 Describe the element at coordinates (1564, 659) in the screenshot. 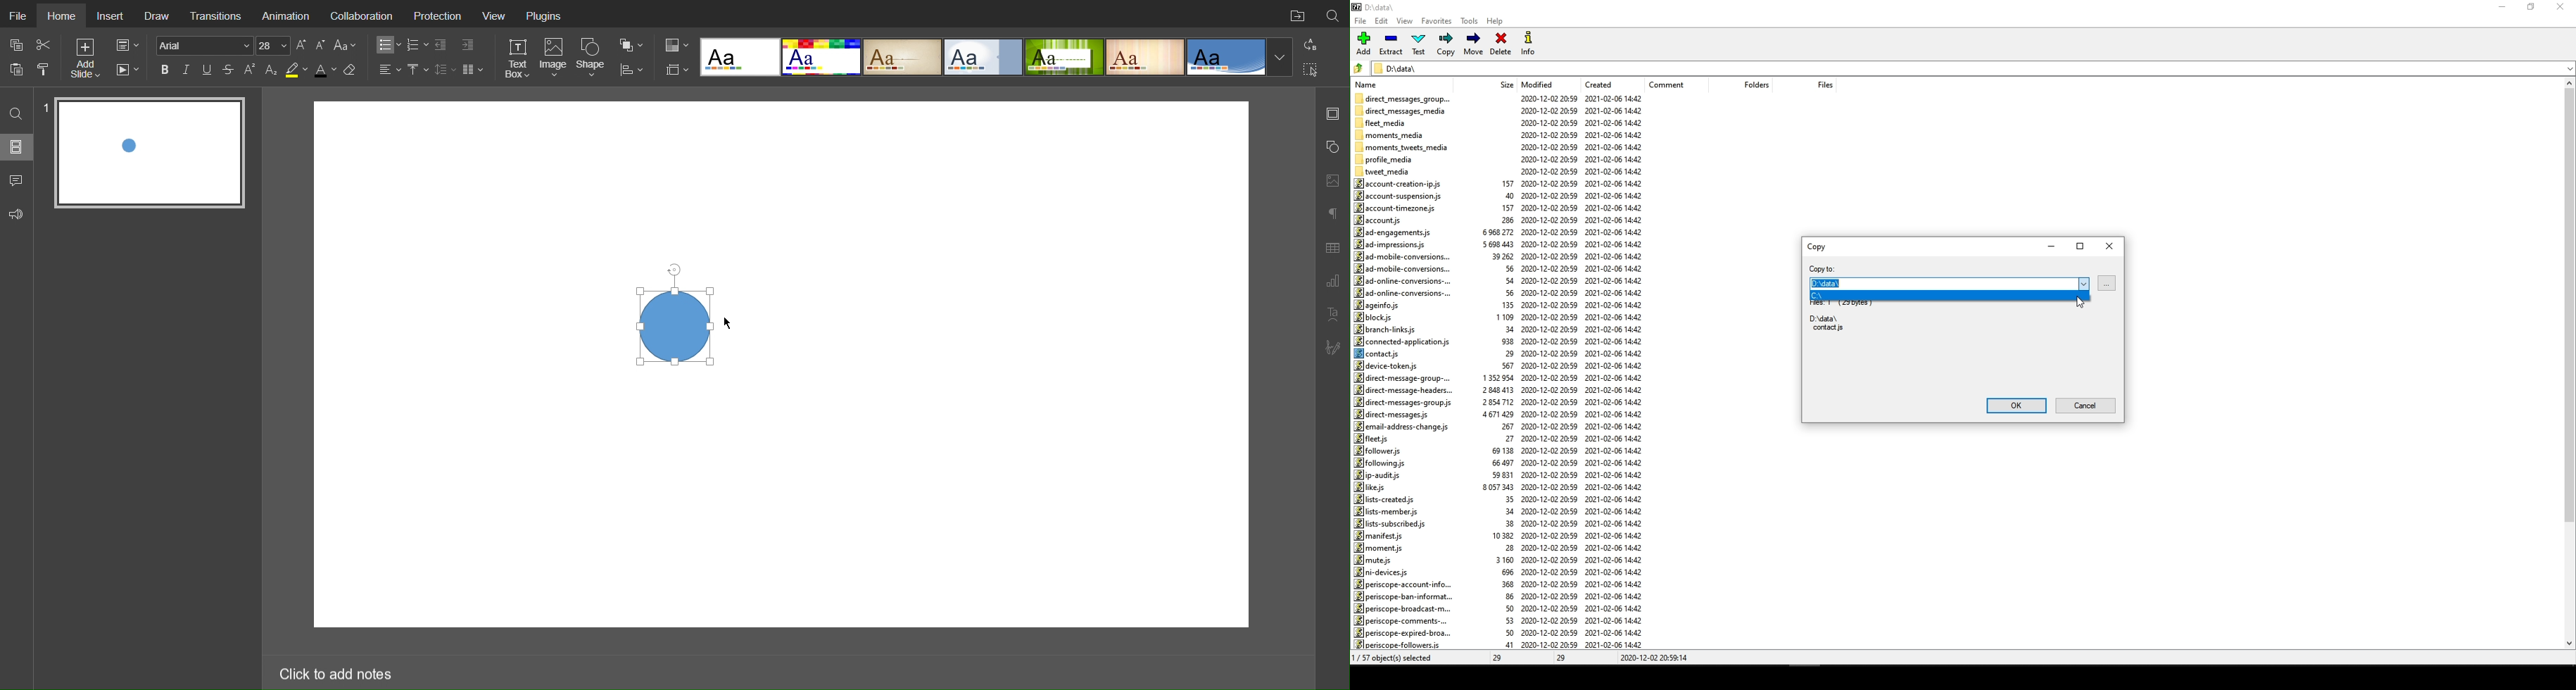

I see `29` at that location.